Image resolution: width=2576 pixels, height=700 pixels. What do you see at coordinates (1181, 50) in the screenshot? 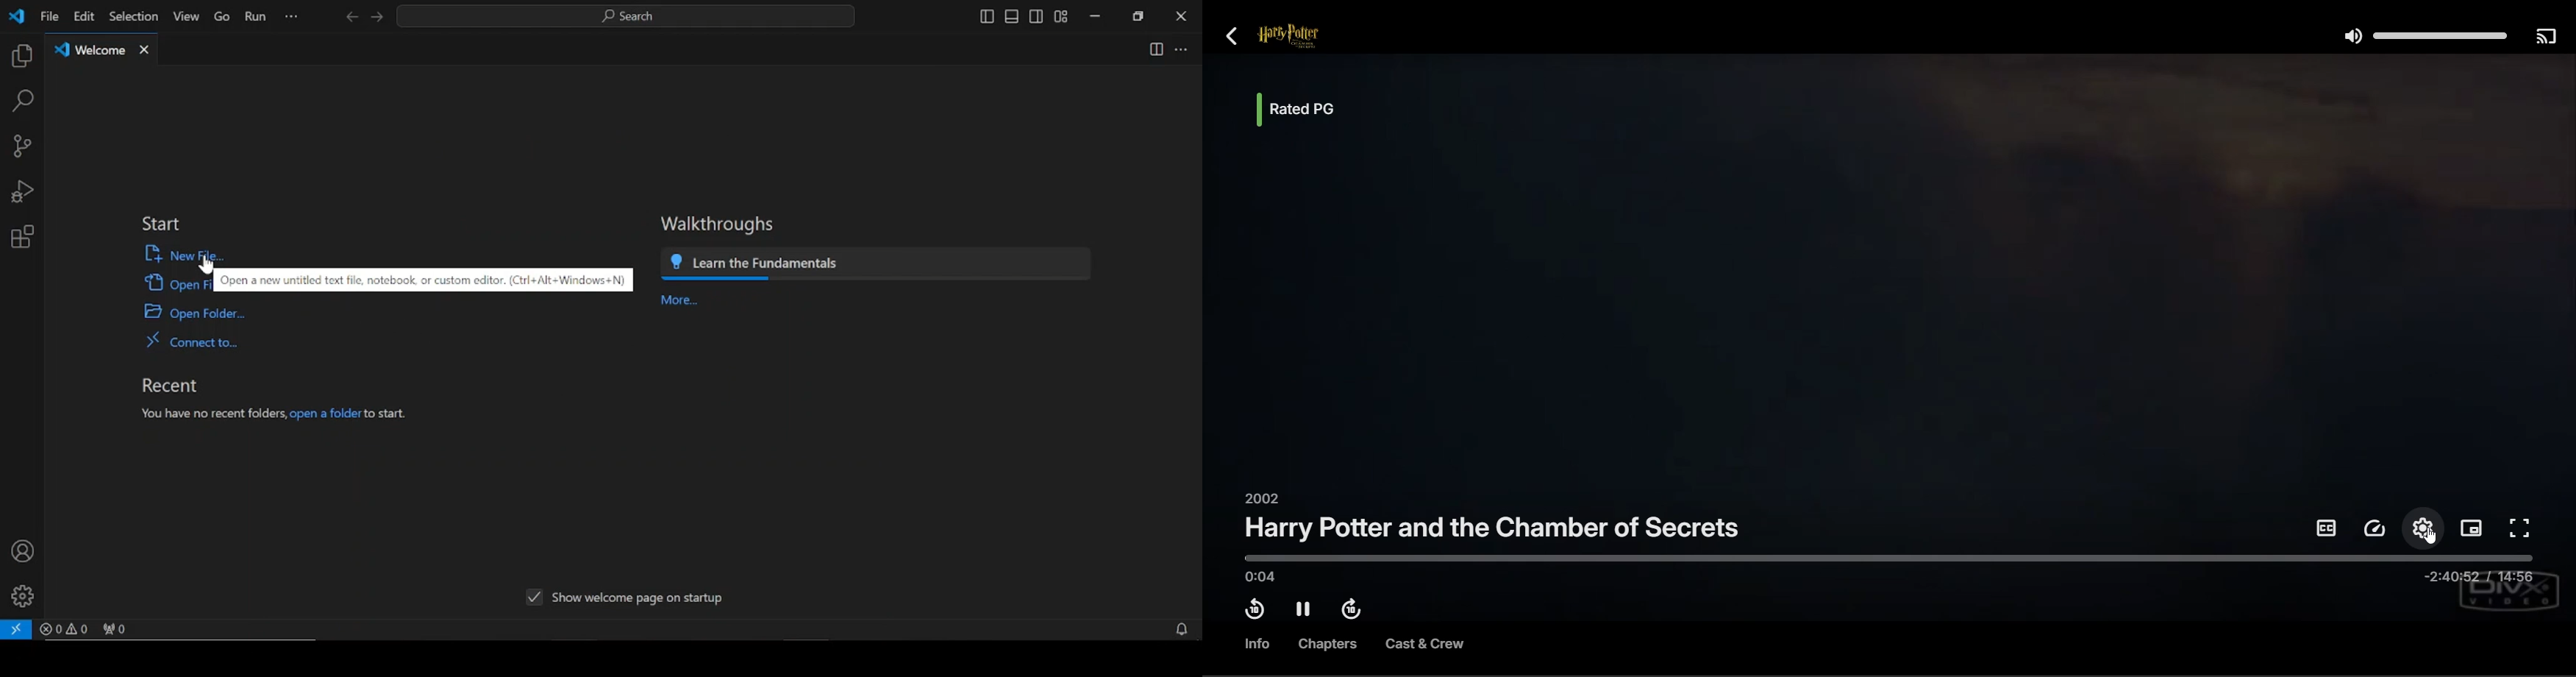
I see `more actions` at bounding box center [1181, 50].